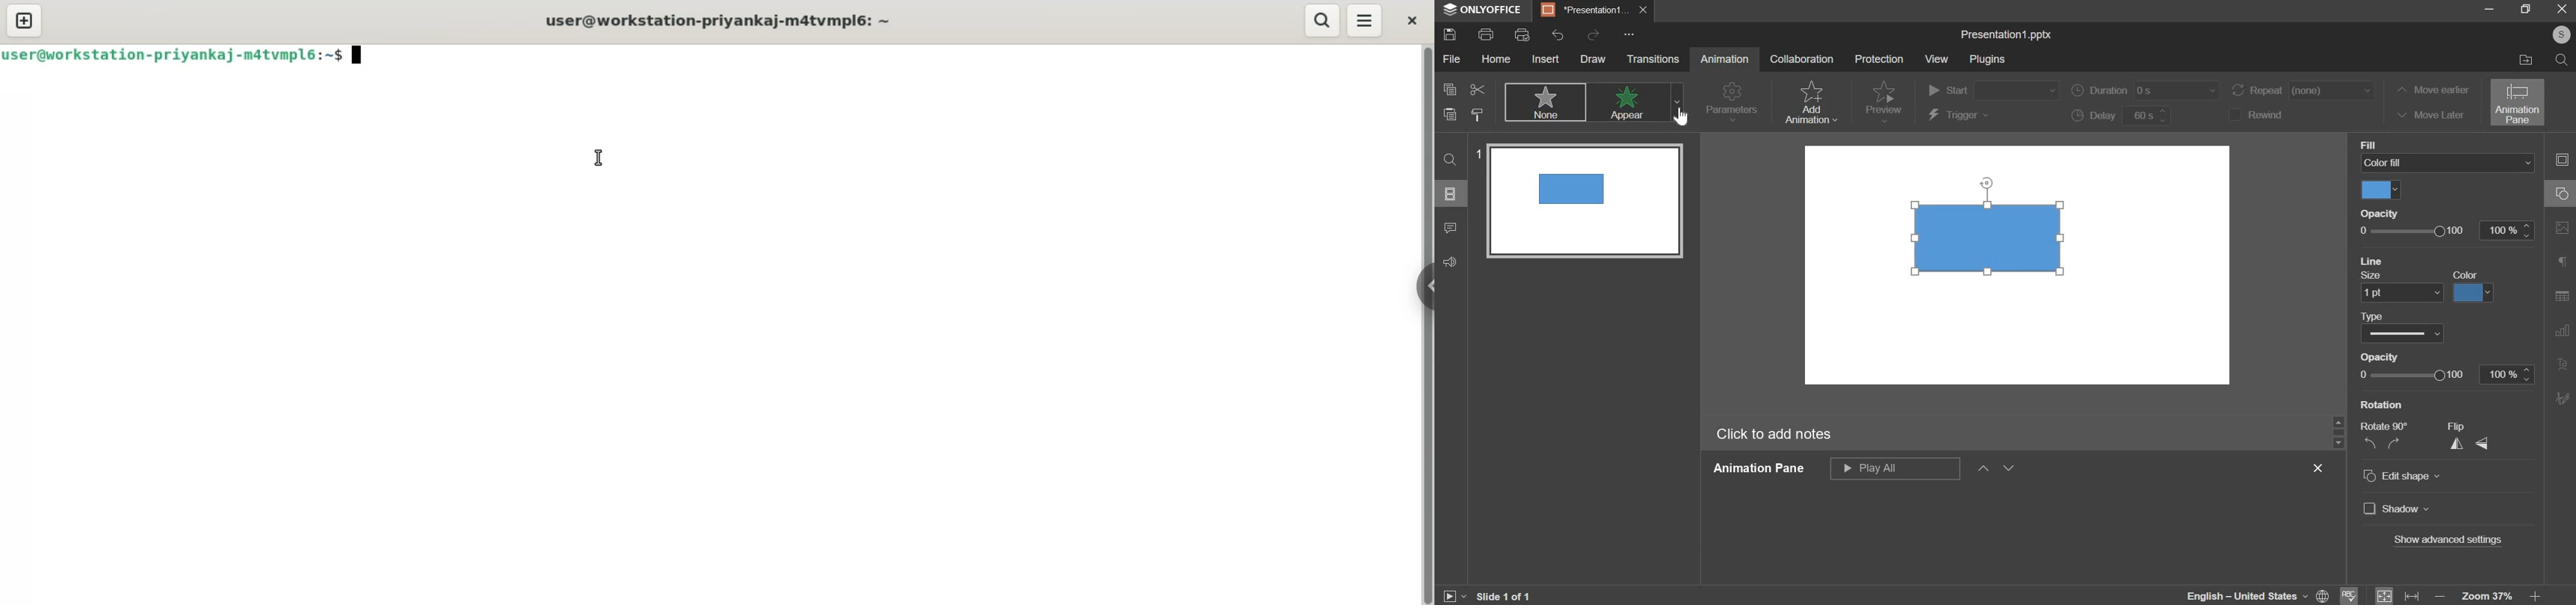 Image resolution: width=2576 pixels, height=616 pixels. Describe the element at coordinates (1488, 35) in the screenshot. I see `print` at that location.